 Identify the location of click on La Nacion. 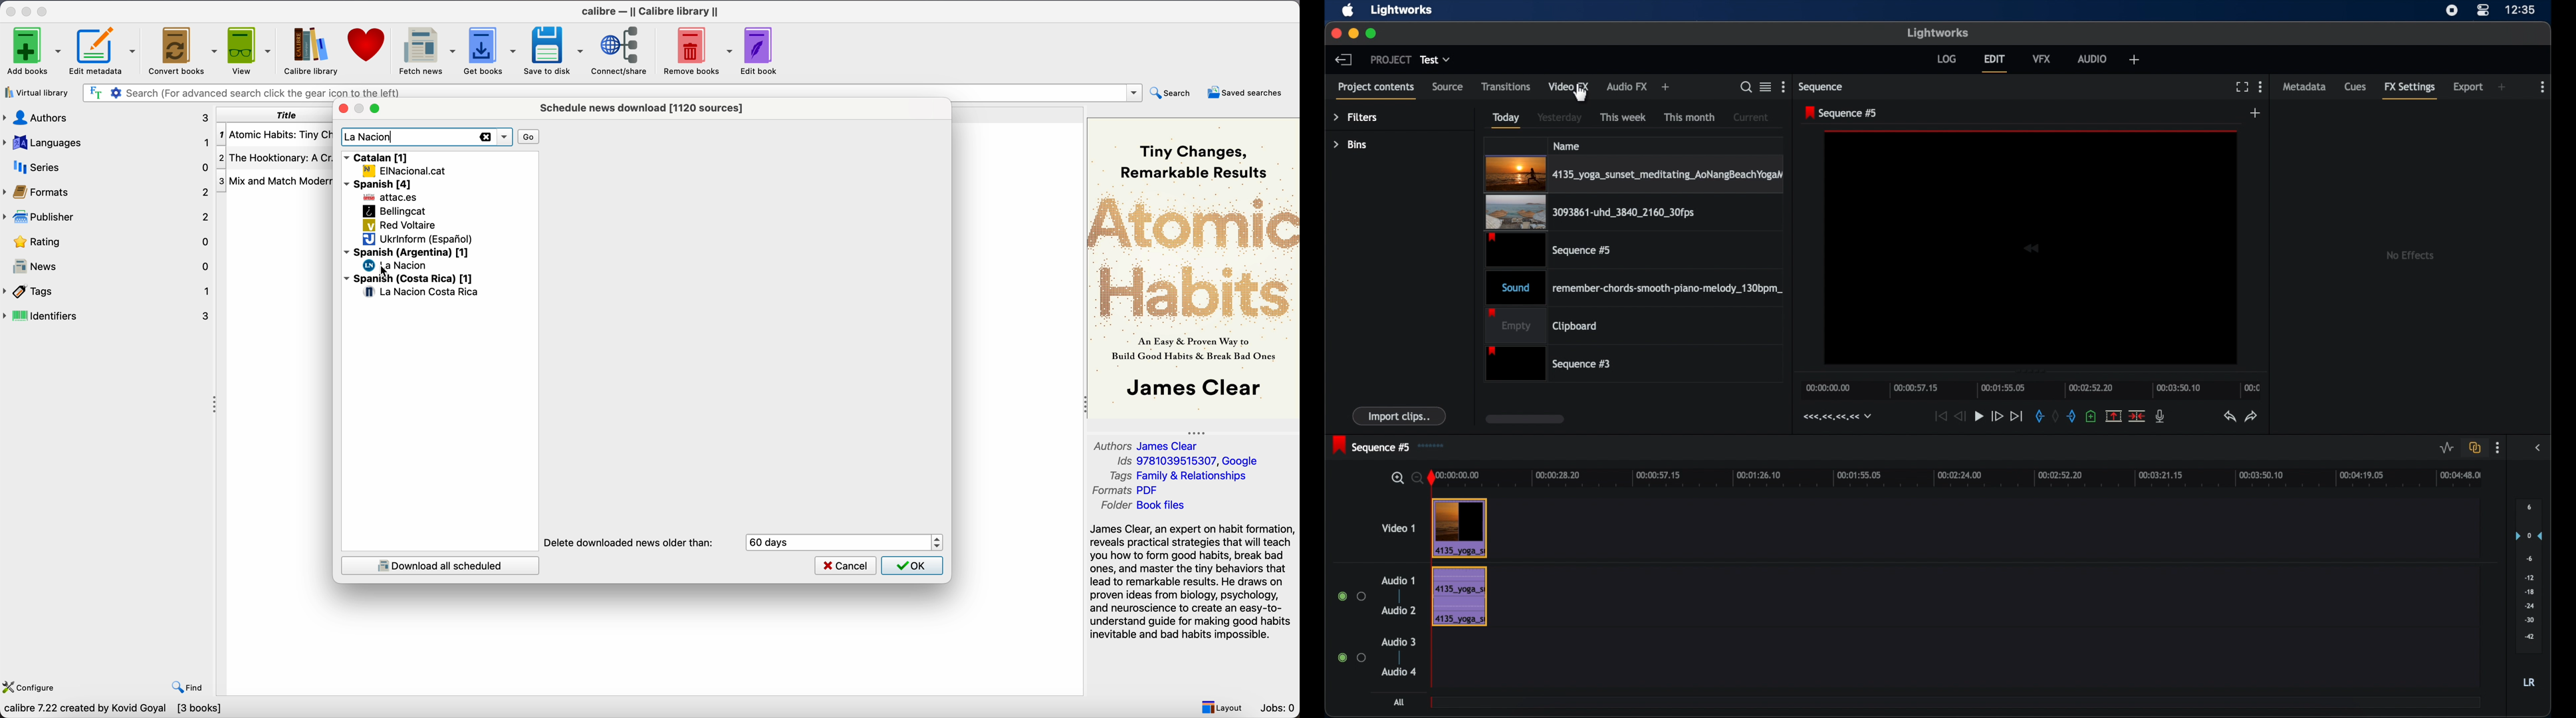
(397, 265).